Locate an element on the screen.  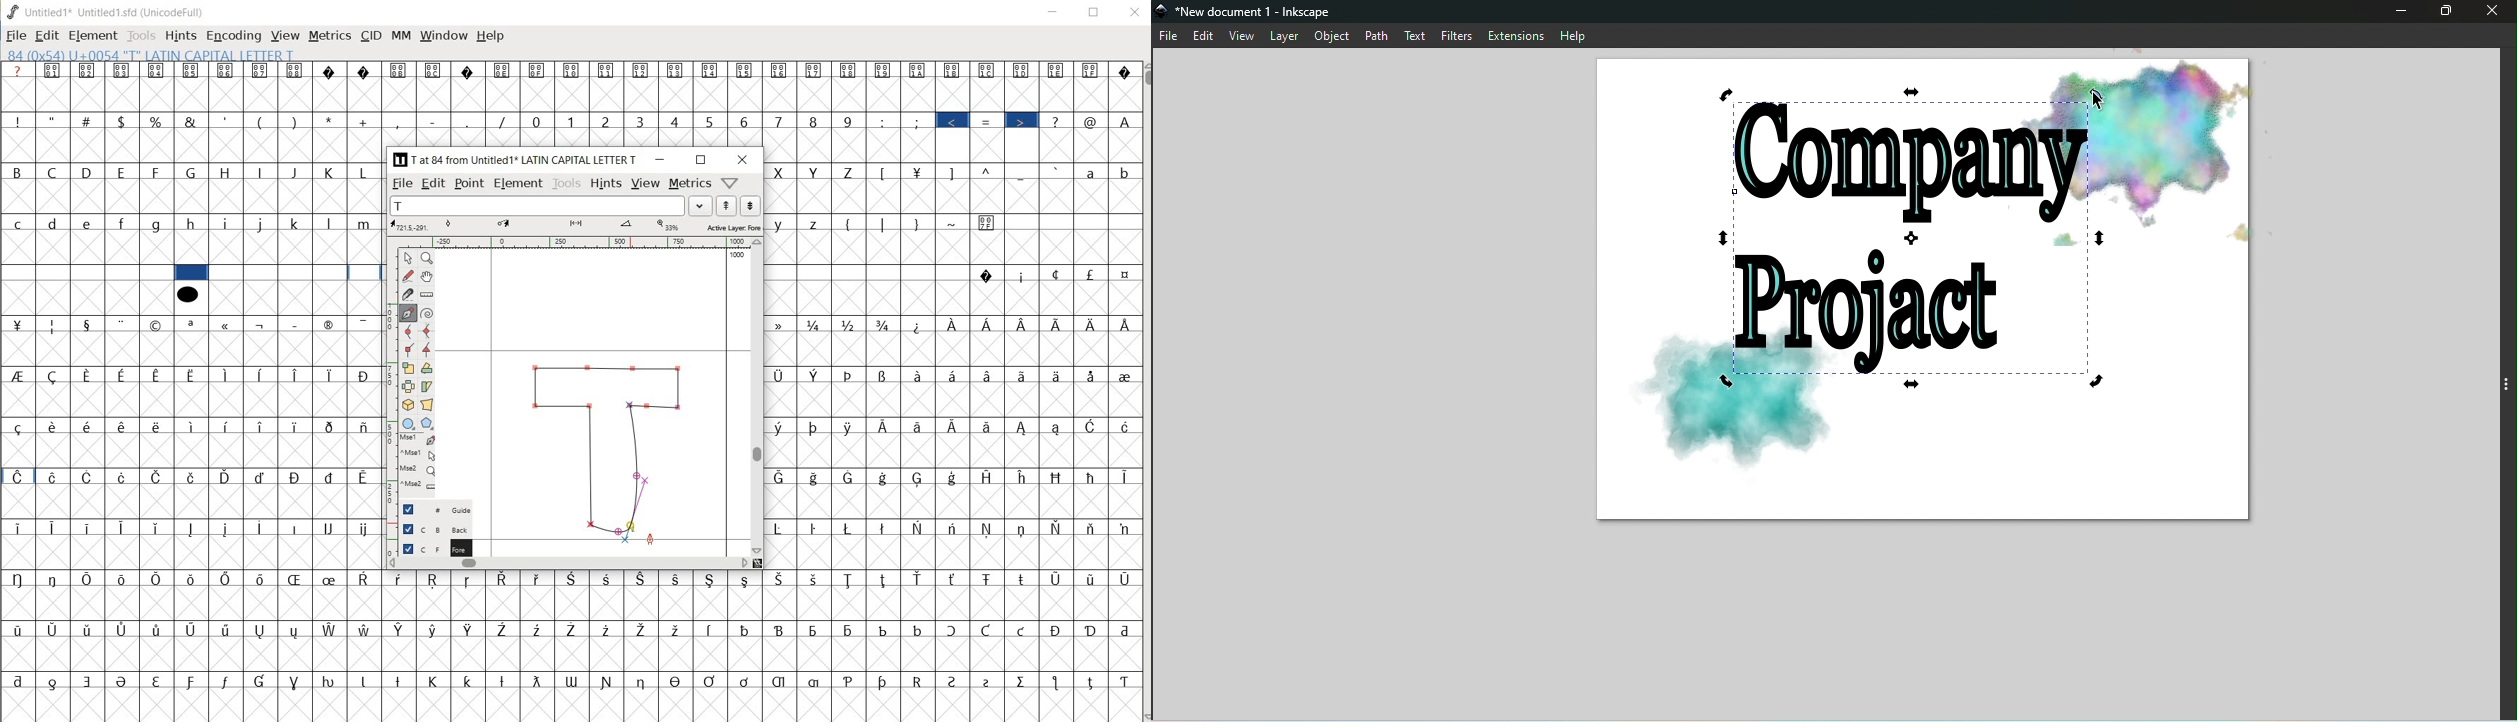
Symbol is located at coordinates (746, 629).